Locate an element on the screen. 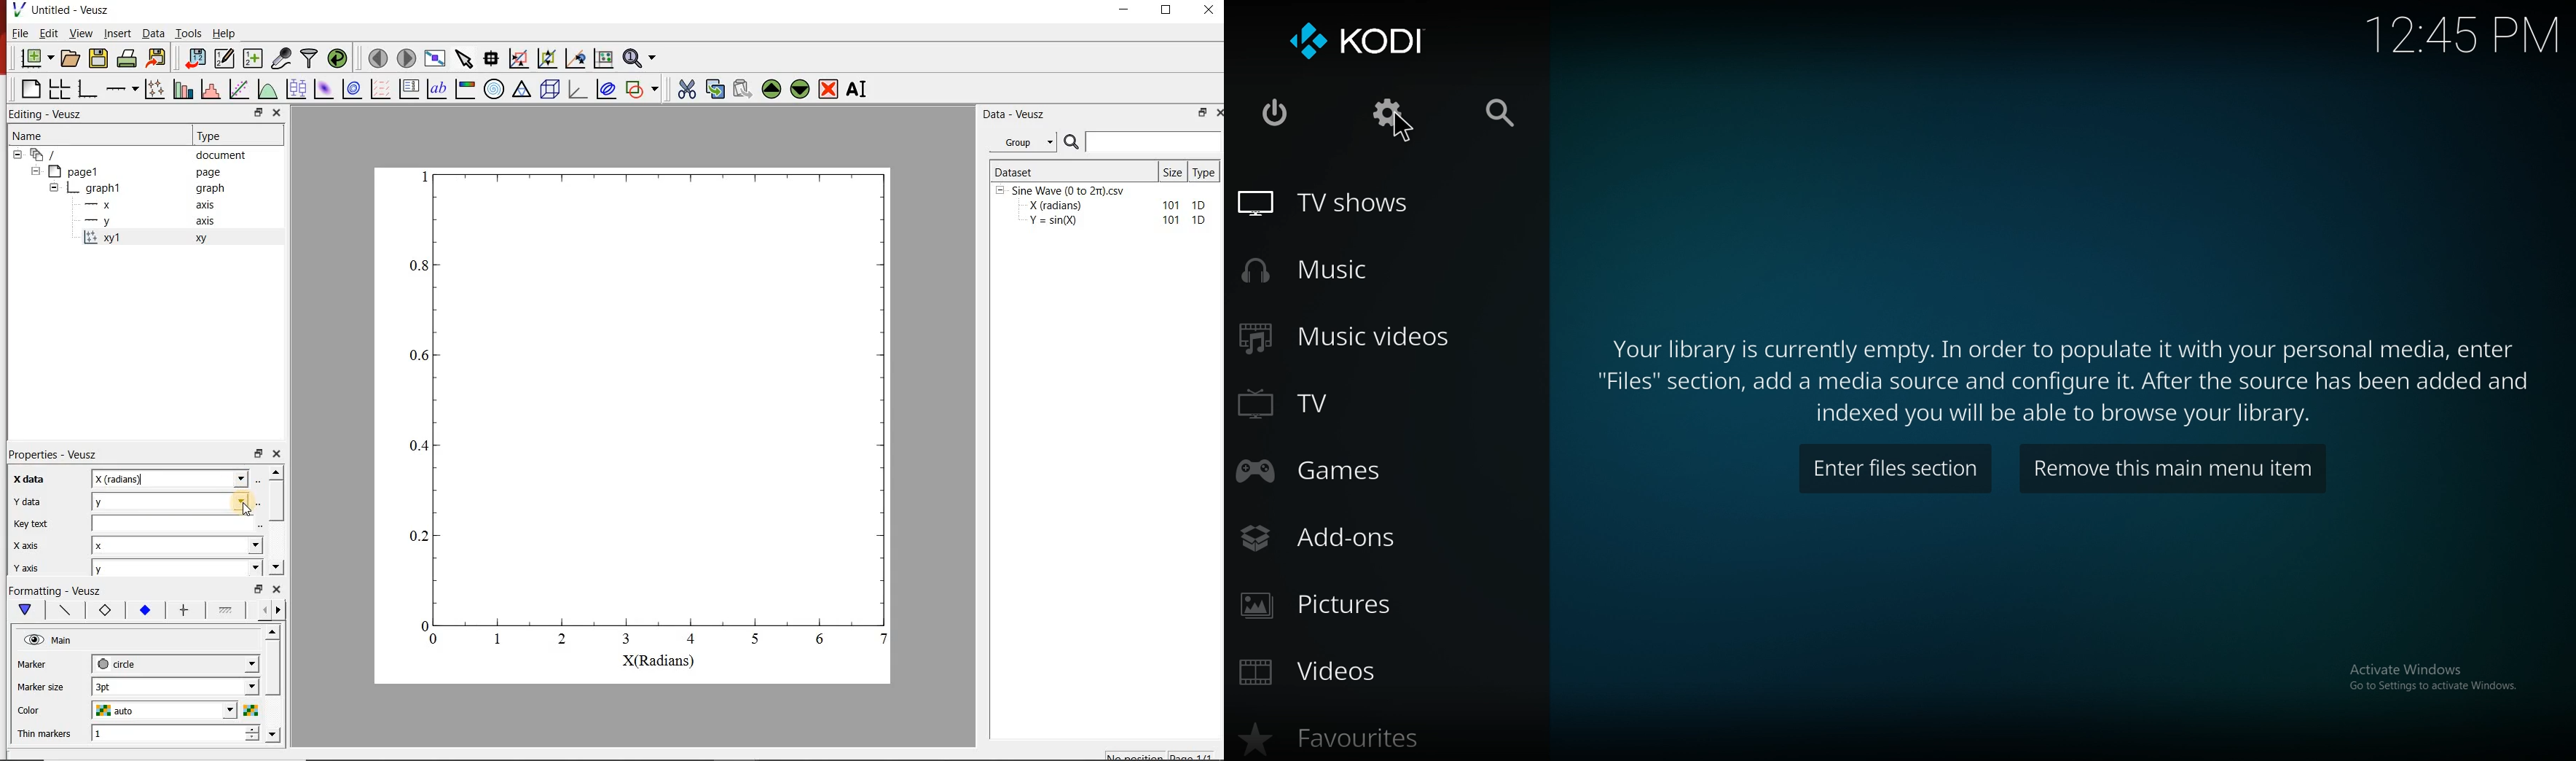 Image resolution: width=2576 pixels, height=784 pixels. Polar graph is located at coordinates (495, 89).